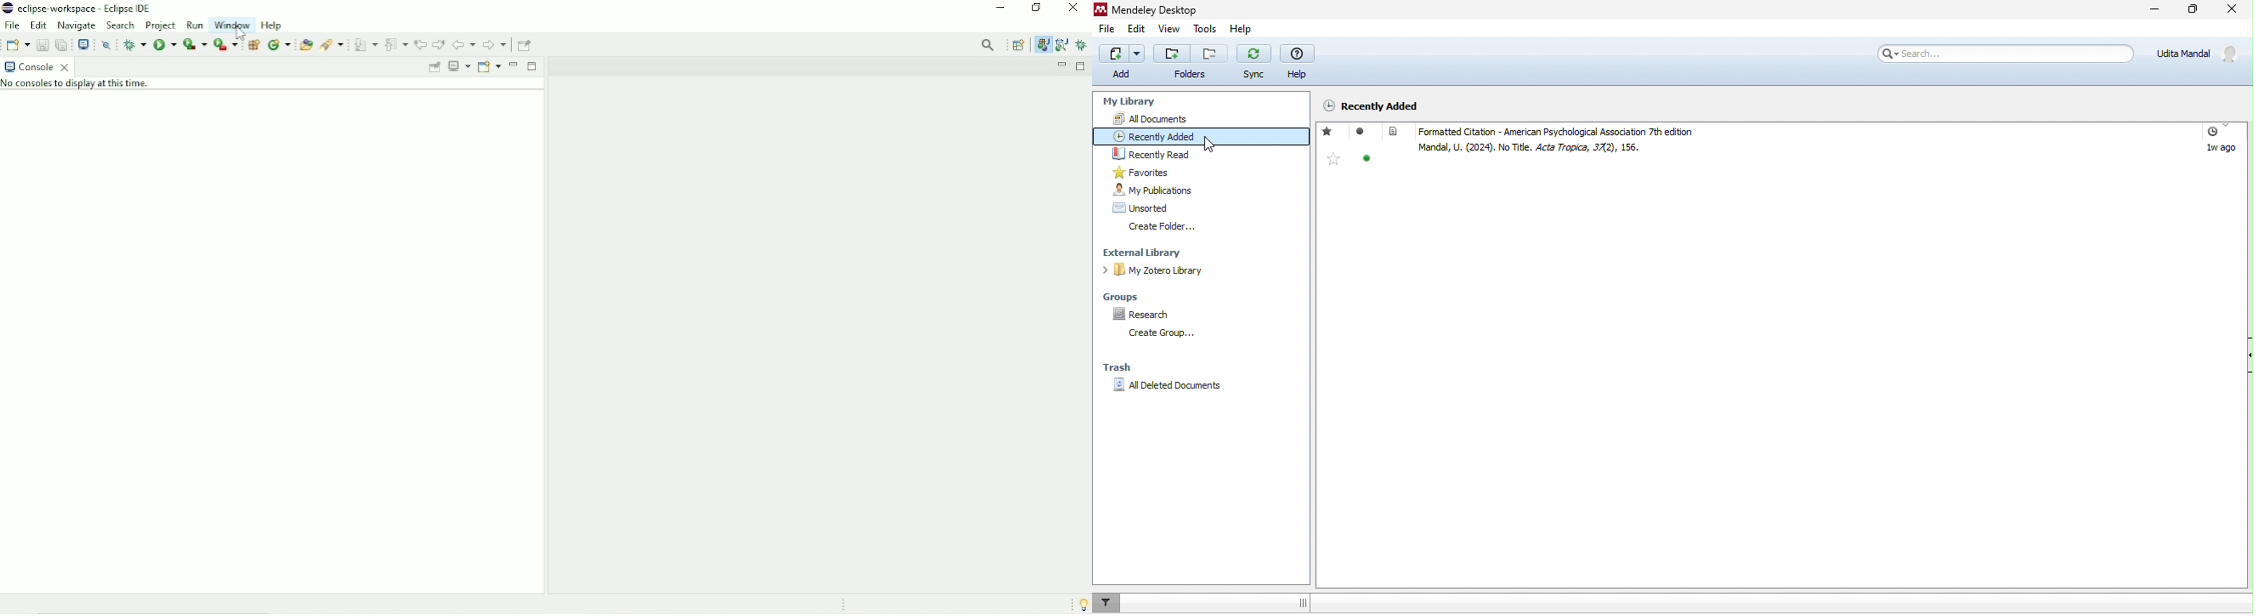 The height and width of the screenshot is (616, 2268). What do you see at coordinates (1167, 386) in the screenshot?
I see `all deleted documents` at bounding box center [1167, 386].